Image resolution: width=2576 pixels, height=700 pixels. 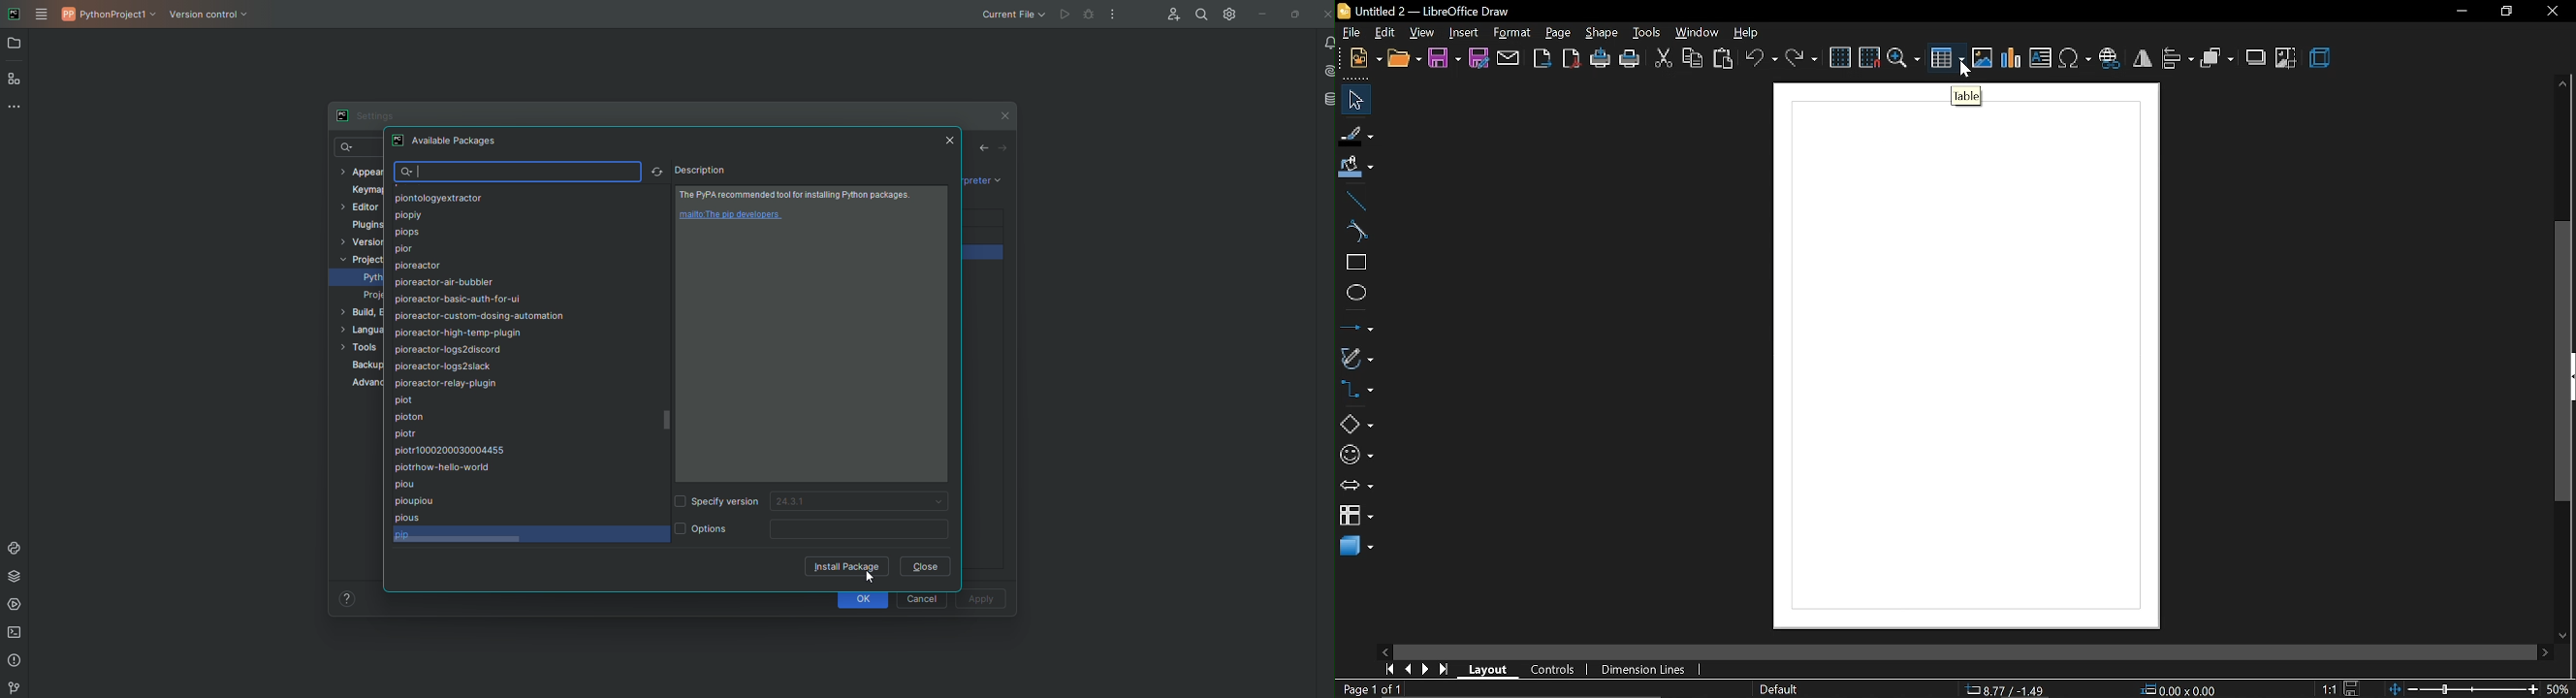 What do you see at coordinates (1356, 516) in the screenshot?
I see `flowchart` at bounding box center [1356, 516].